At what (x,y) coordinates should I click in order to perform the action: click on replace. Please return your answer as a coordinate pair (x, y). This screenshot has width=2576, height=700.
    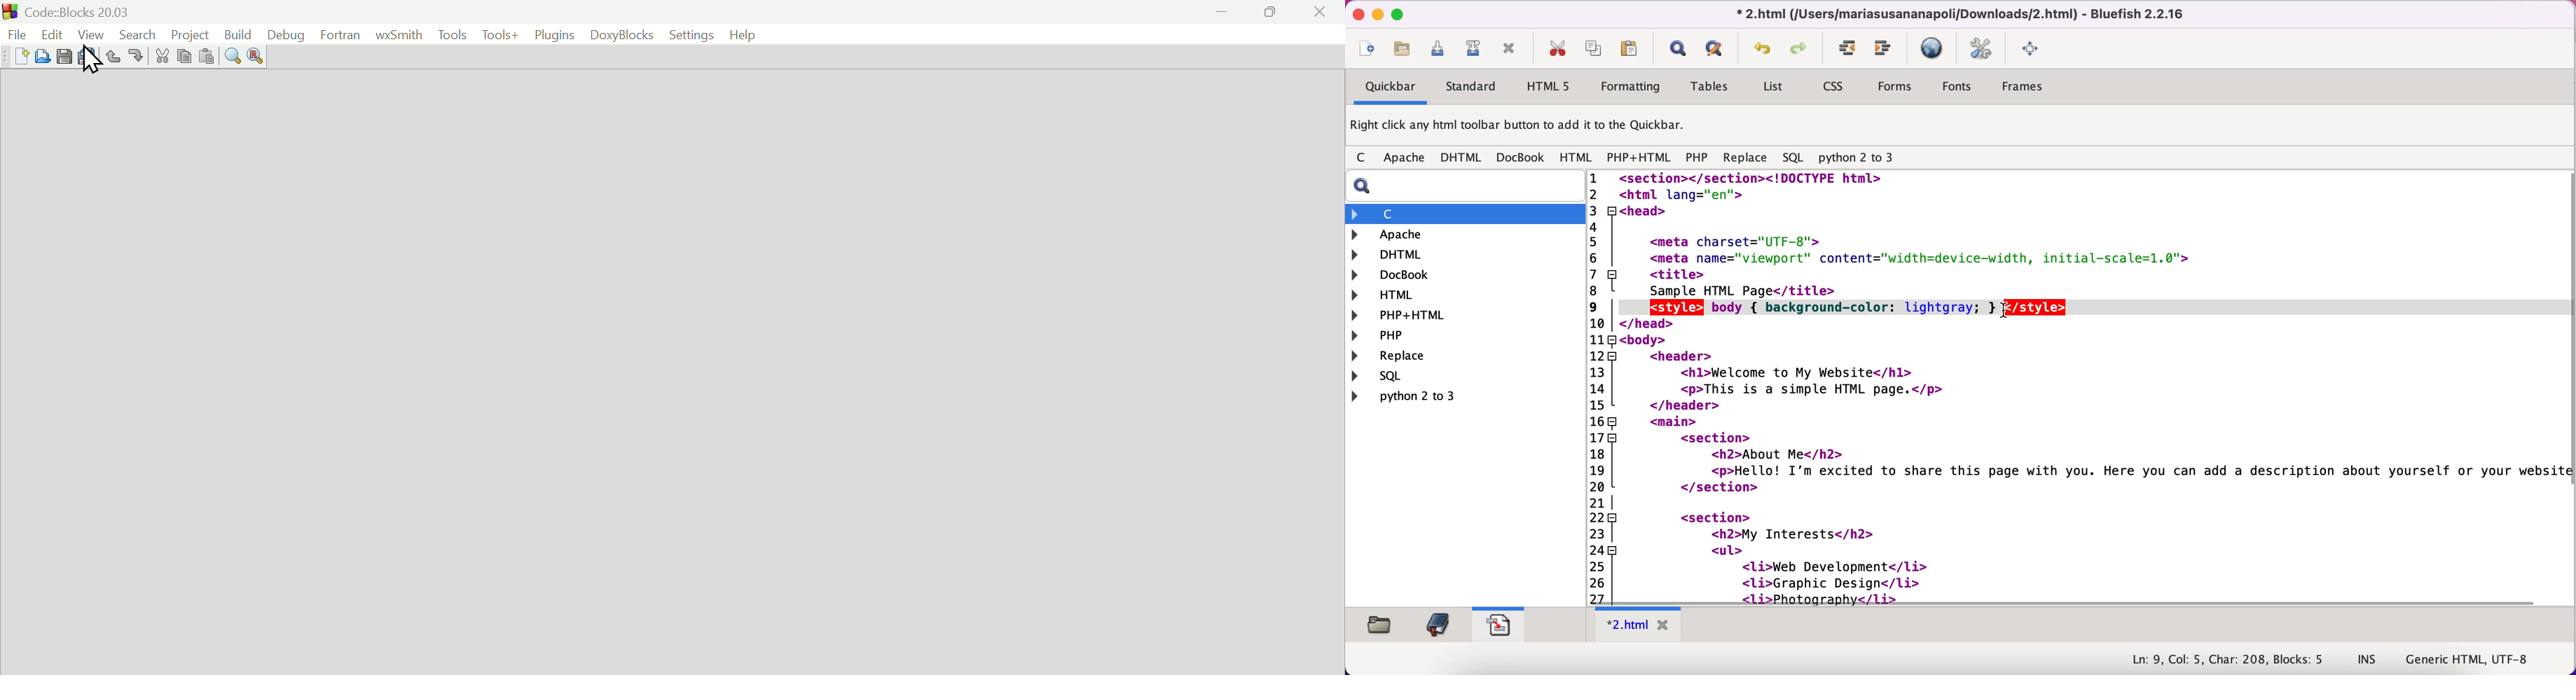
    Looking at the image, I should click on (1745, 160).